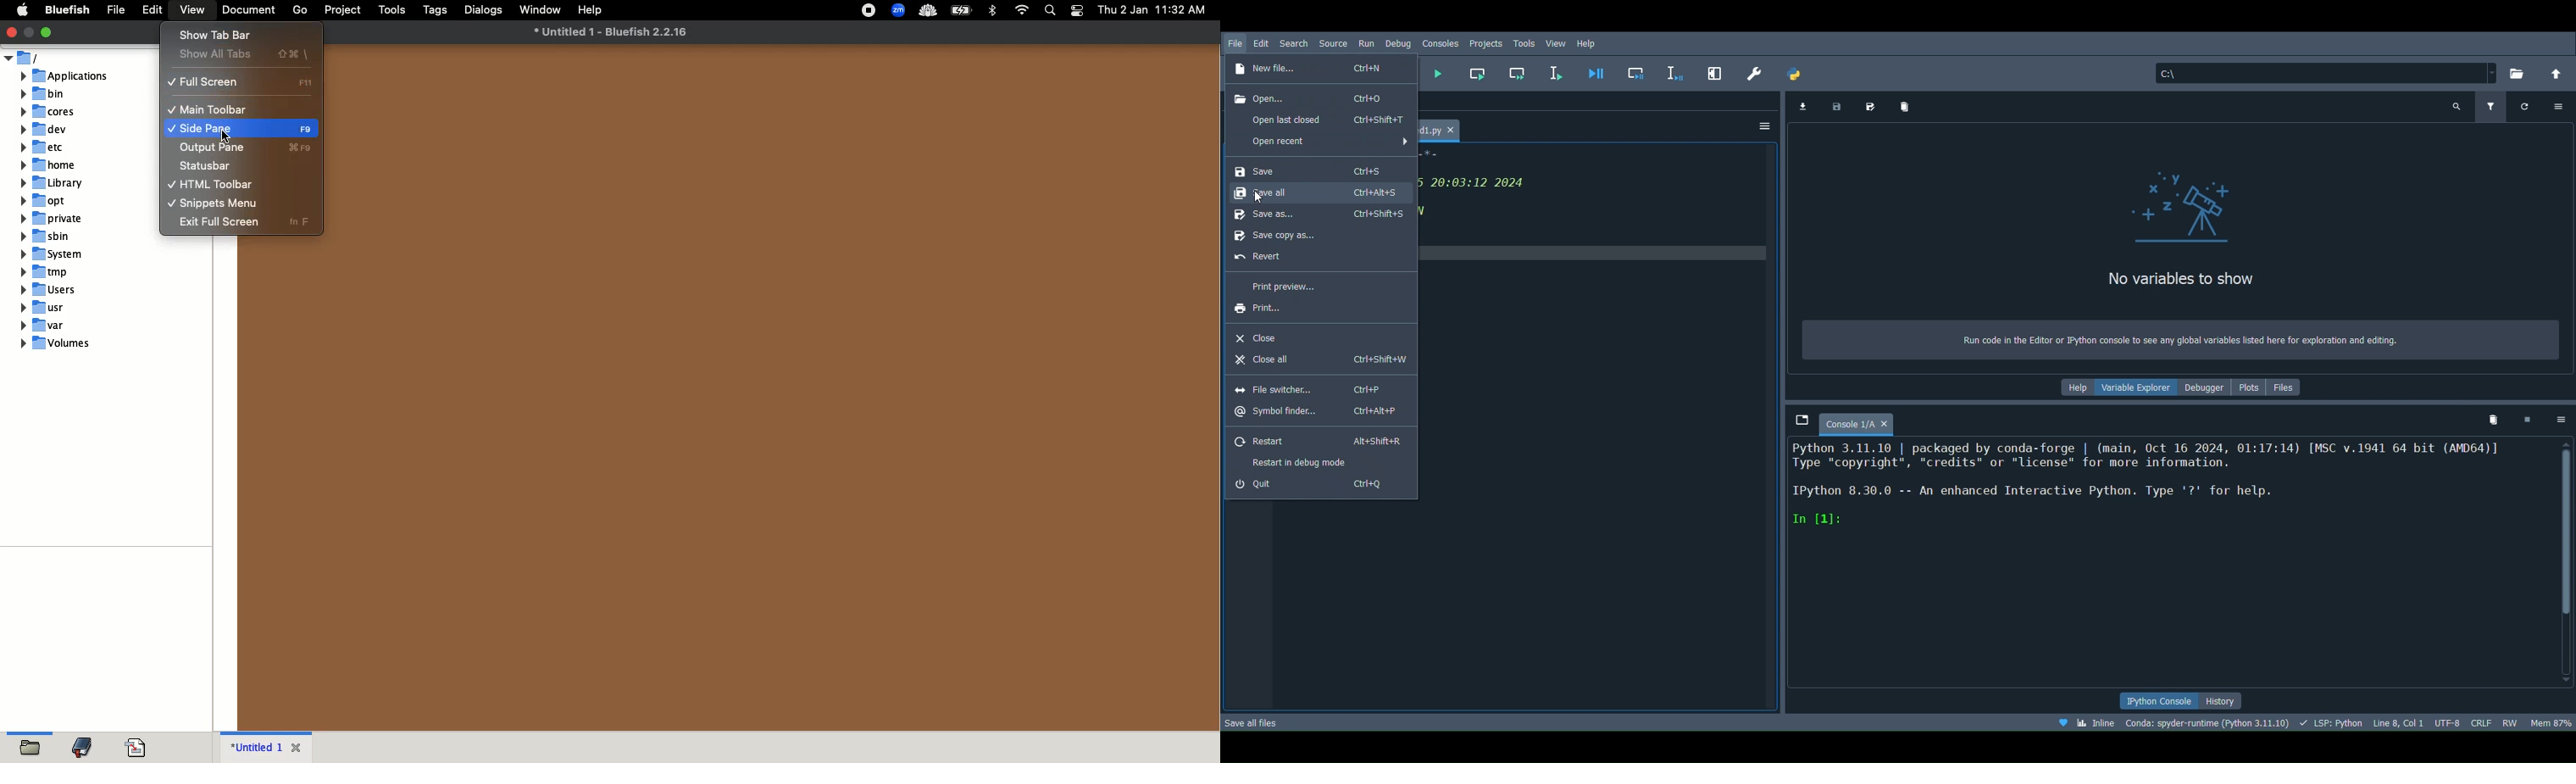 This screenshot has width=2576, height=784. What do you see at coordinates (66, 77) in the screenshot?
I see `applications` at bounding box center [66, 77].